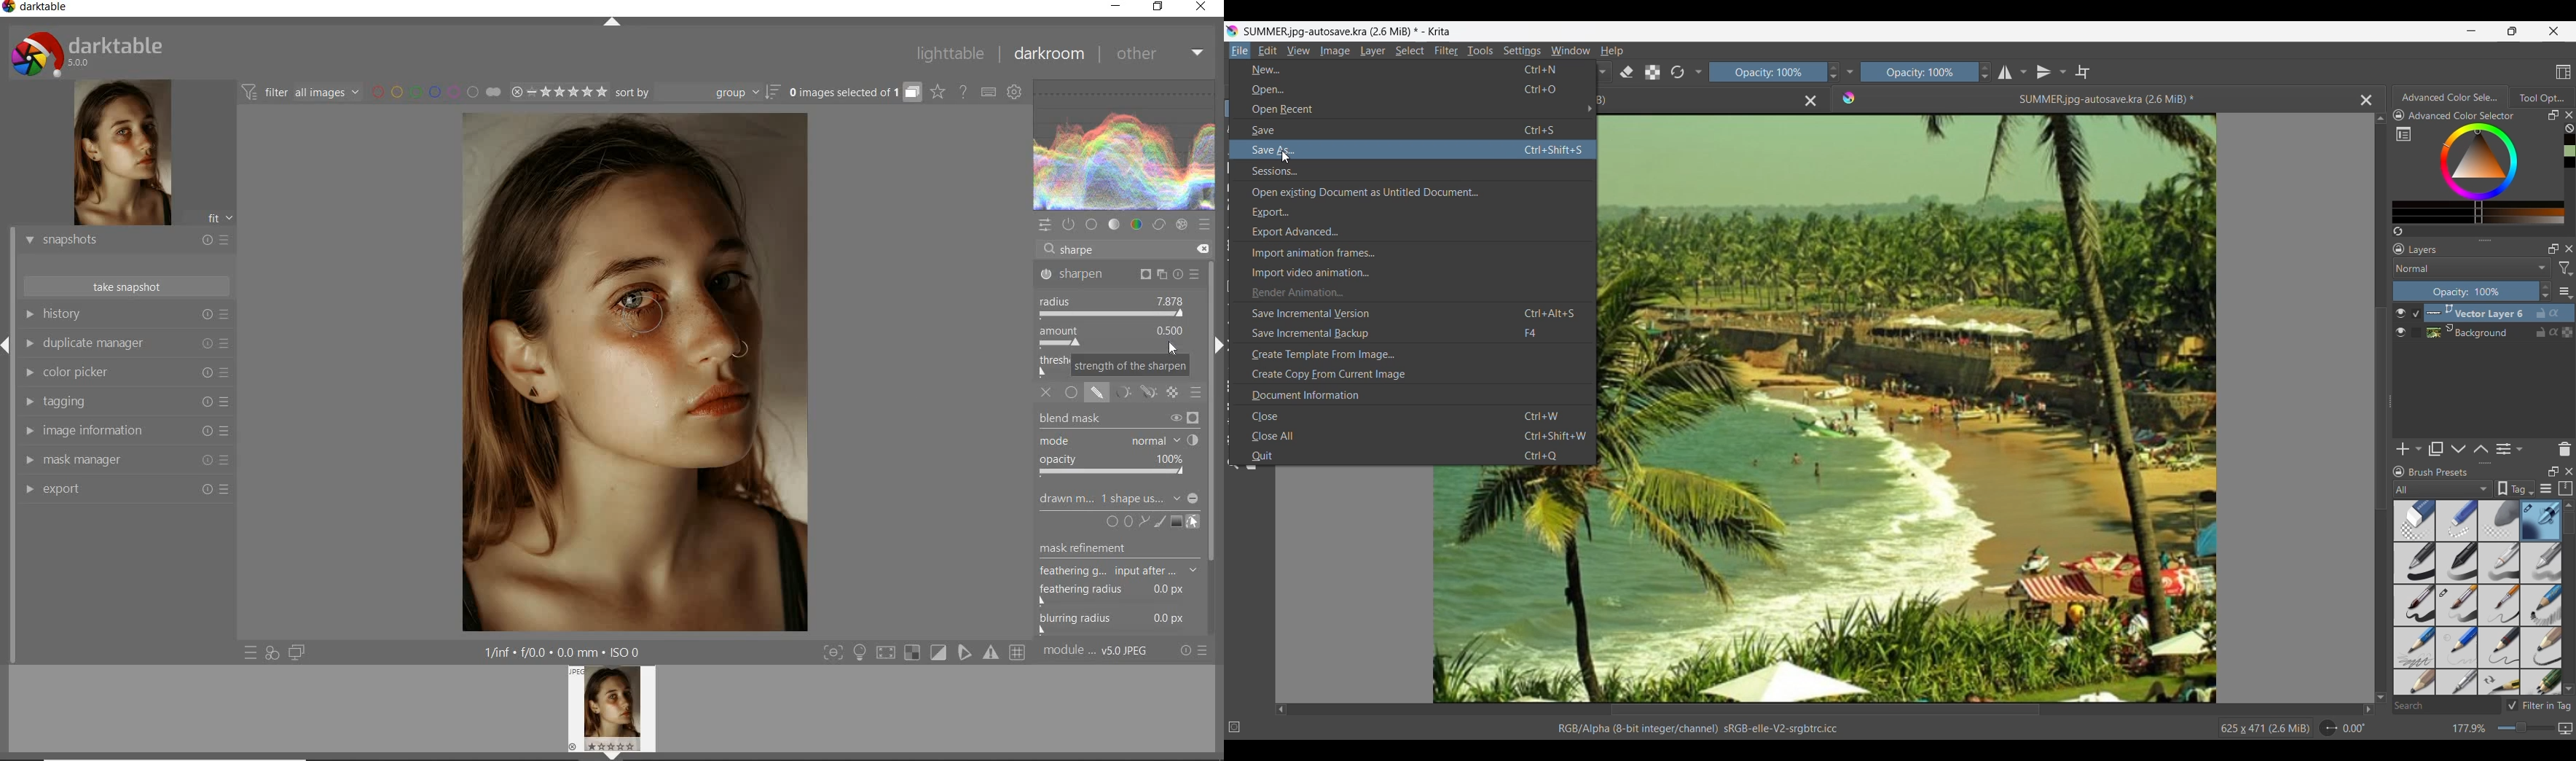  I want to click on Lock Layers panel, so click(2399, 249).